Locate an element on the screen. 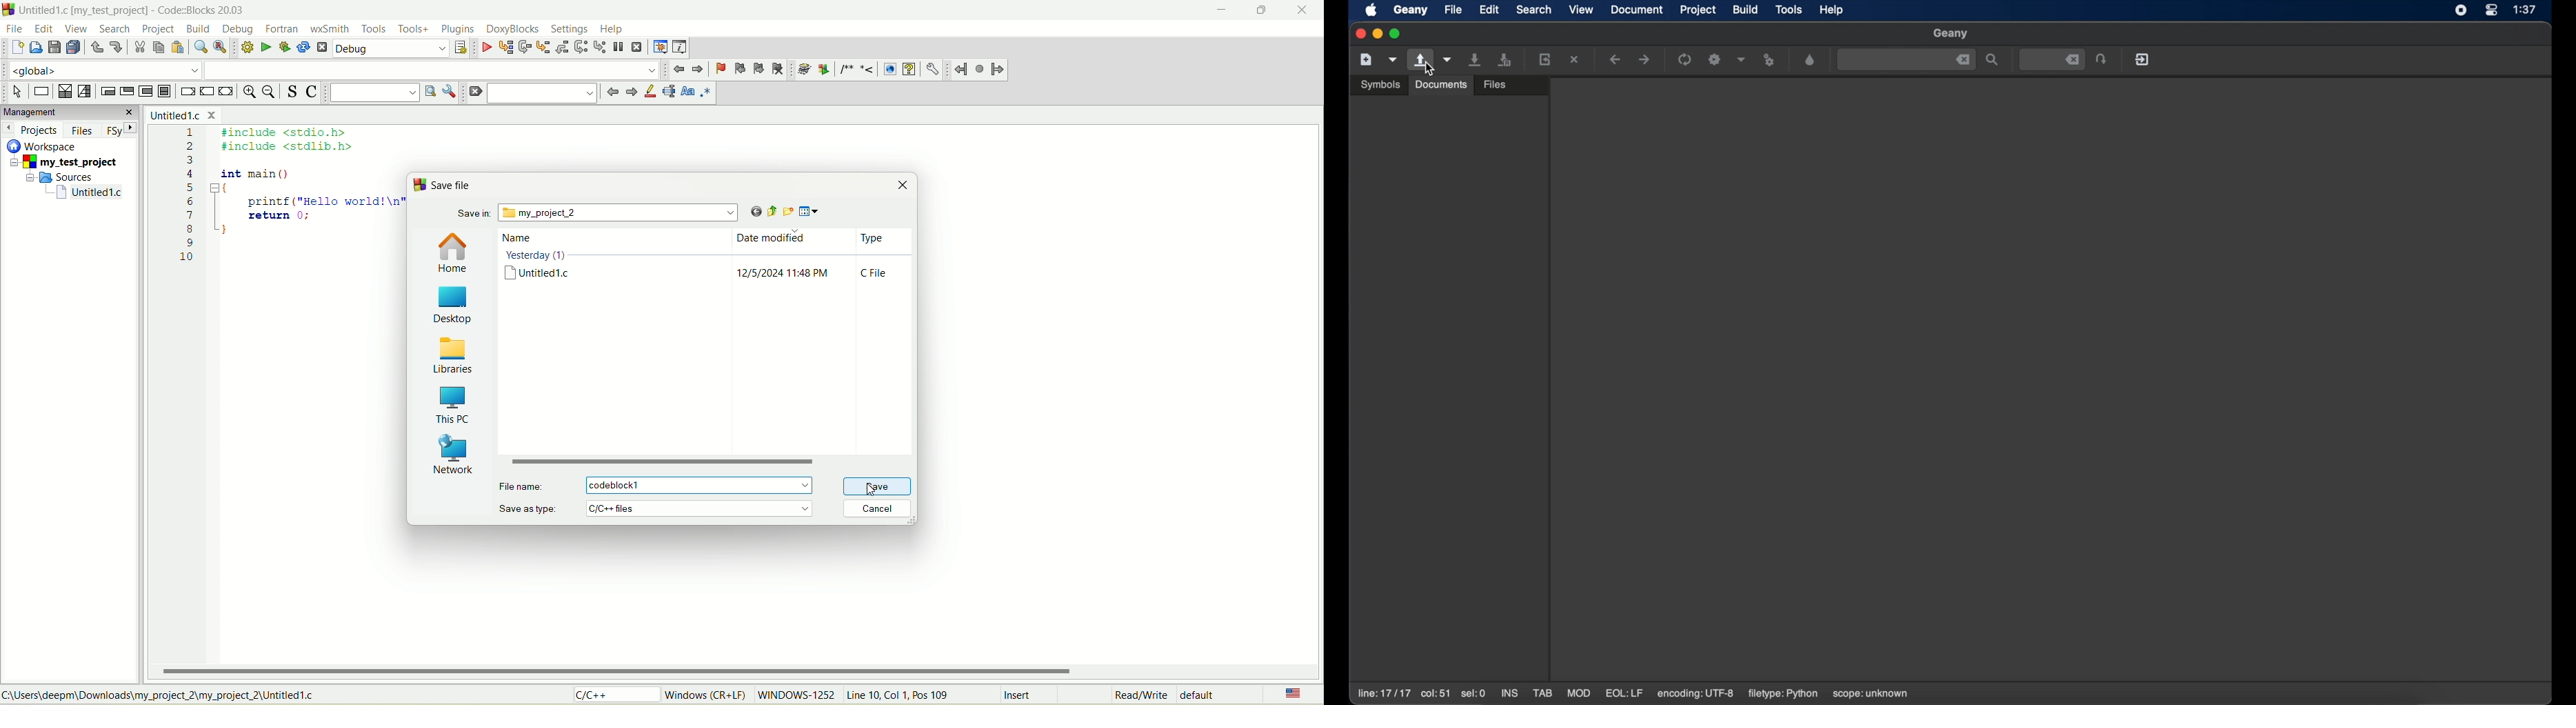 The image size is (2576, 728). read/write is located at coordinates (1138, 696).